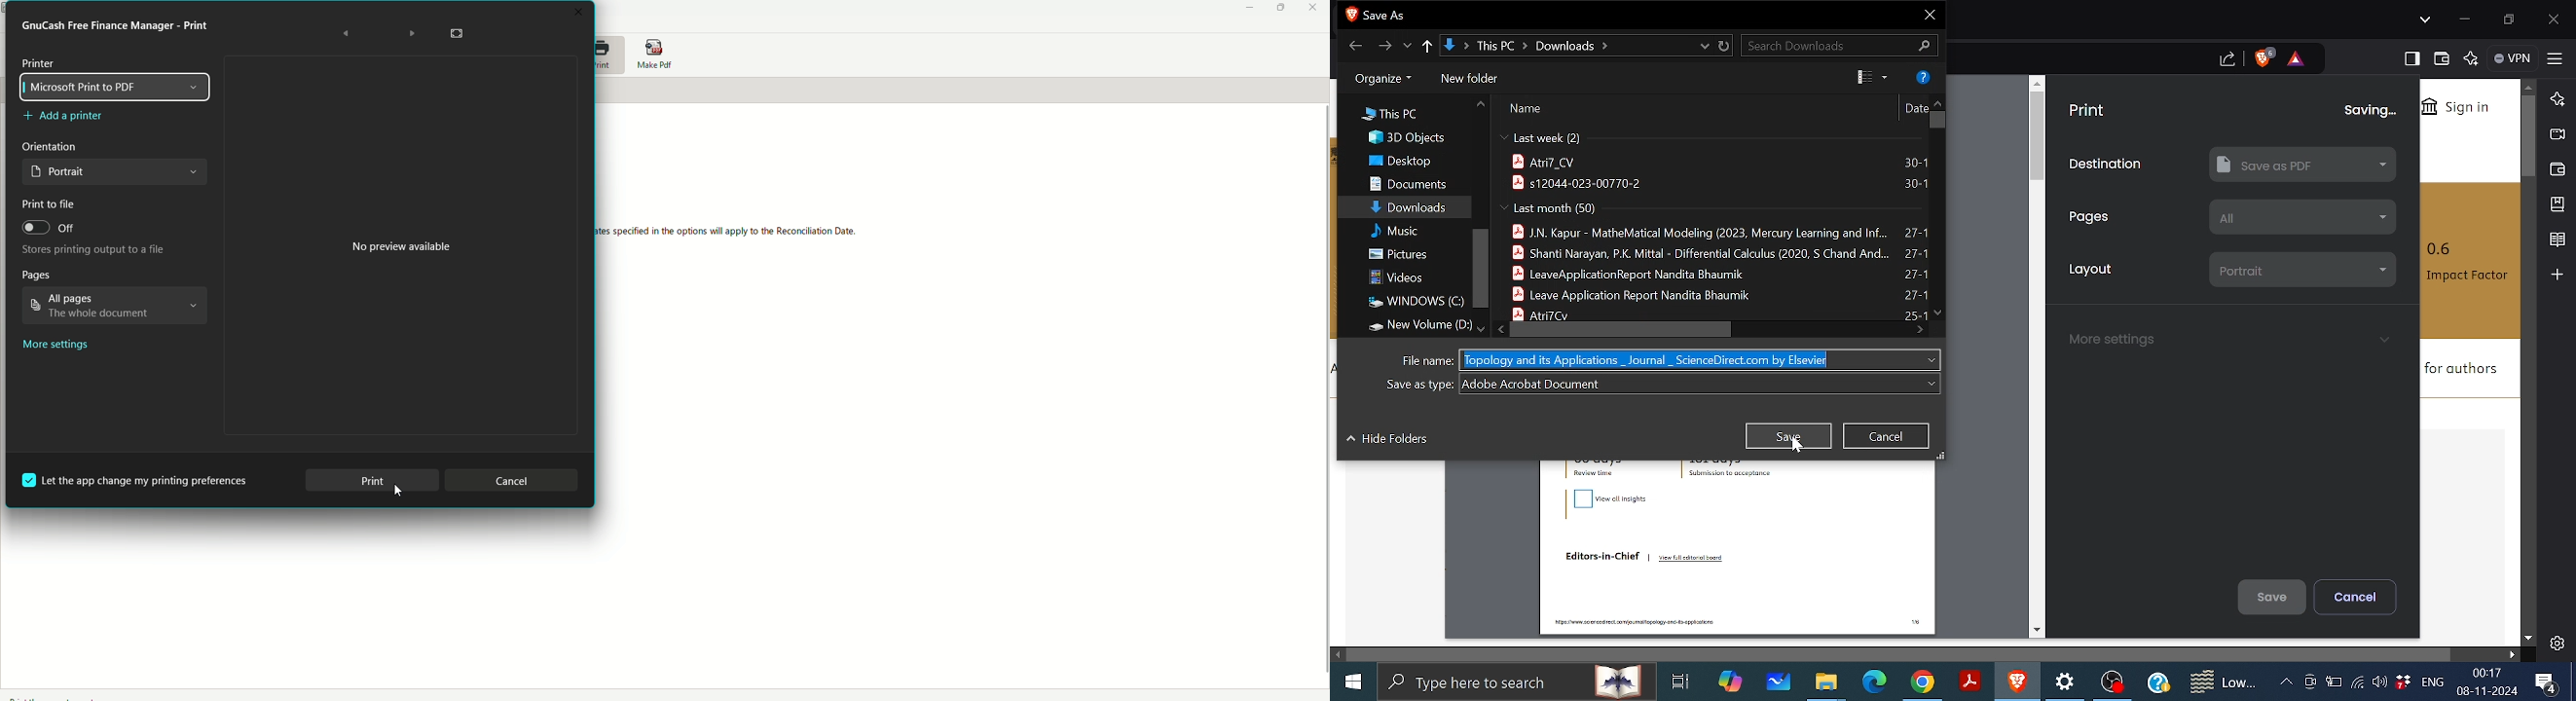 The image size is (2576, 728). Describe the element at coordinates (58, 173) in the screenshot. I see `Portrait` at that location.